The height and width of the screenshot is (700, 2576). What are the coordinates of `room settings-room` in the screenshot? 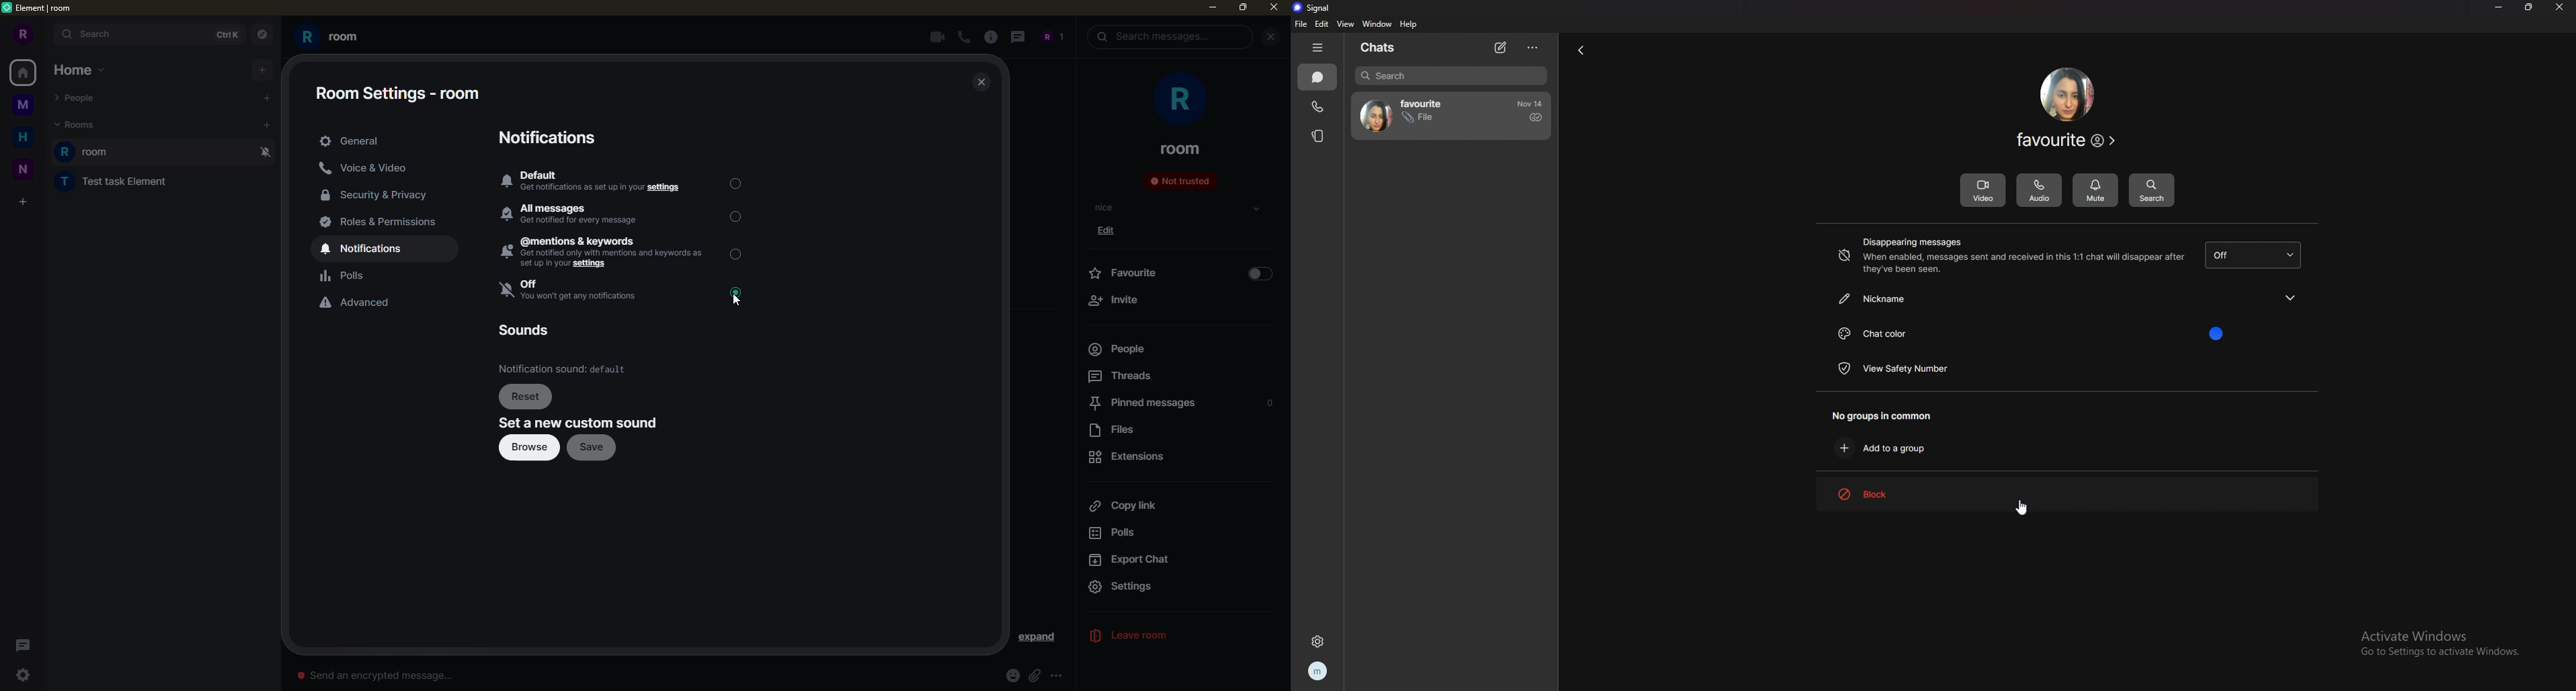 It's located at (401, 95).